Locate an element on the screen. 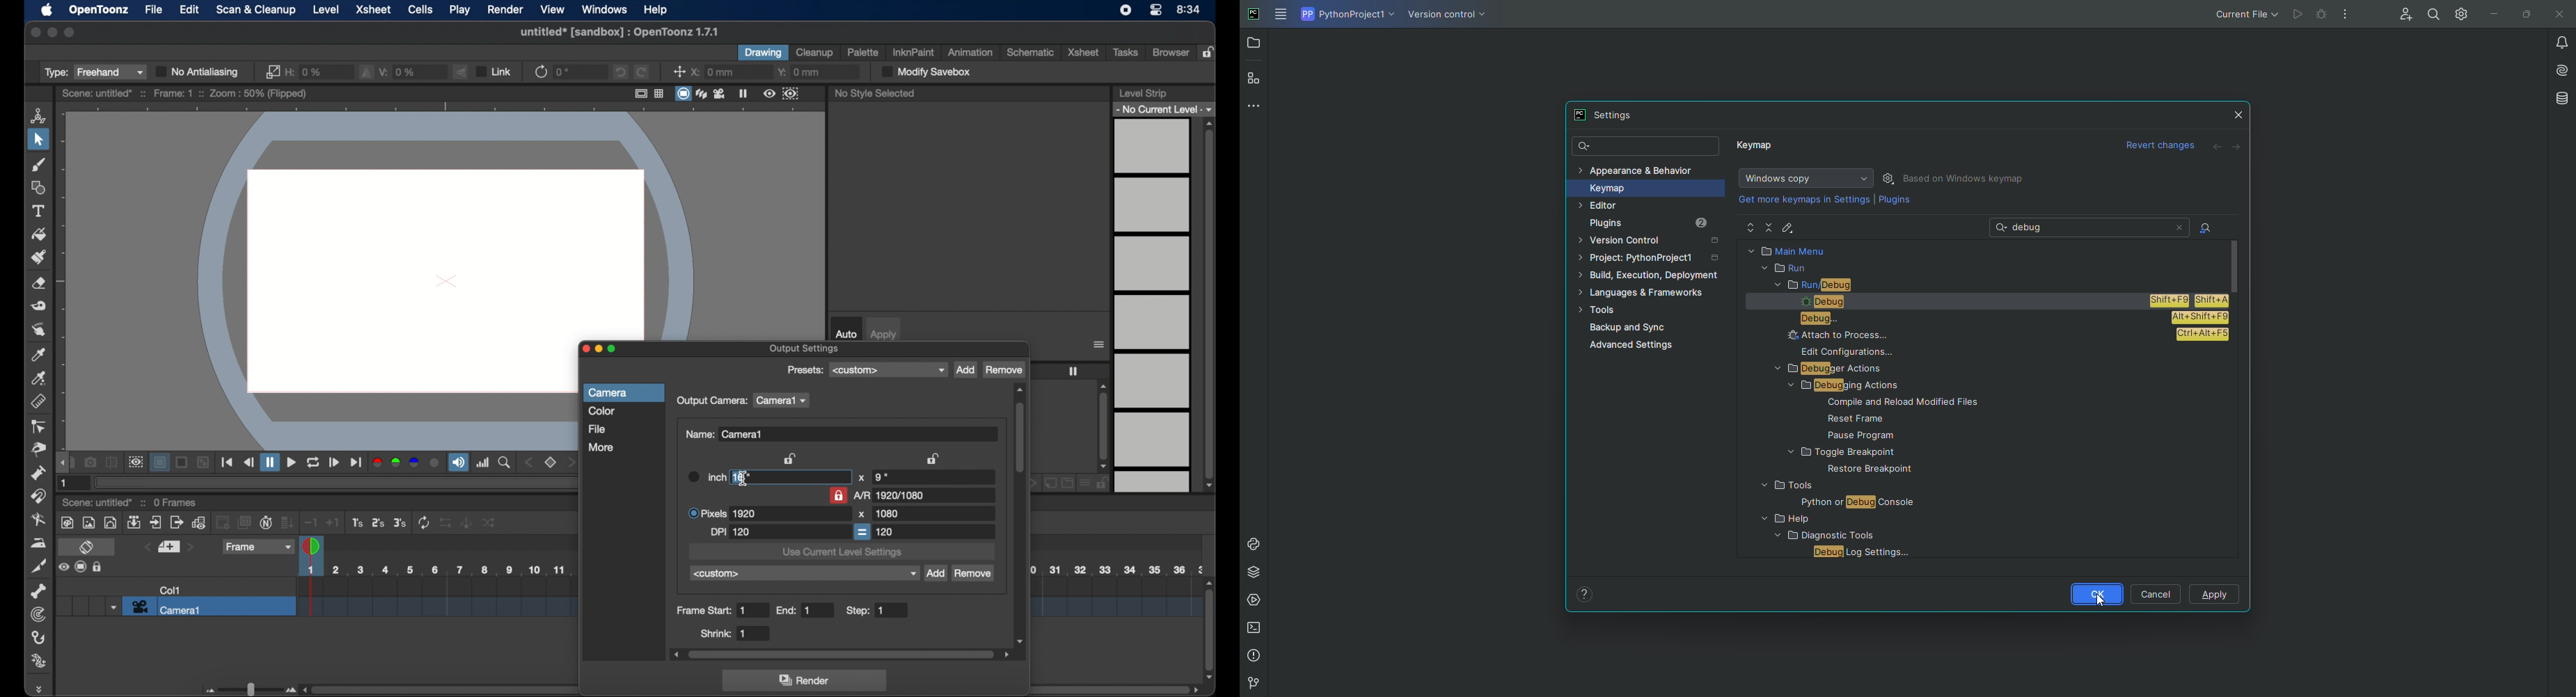 This screenshot has height=700, width=2576. soundtrack is located at coordinates (458, 463).